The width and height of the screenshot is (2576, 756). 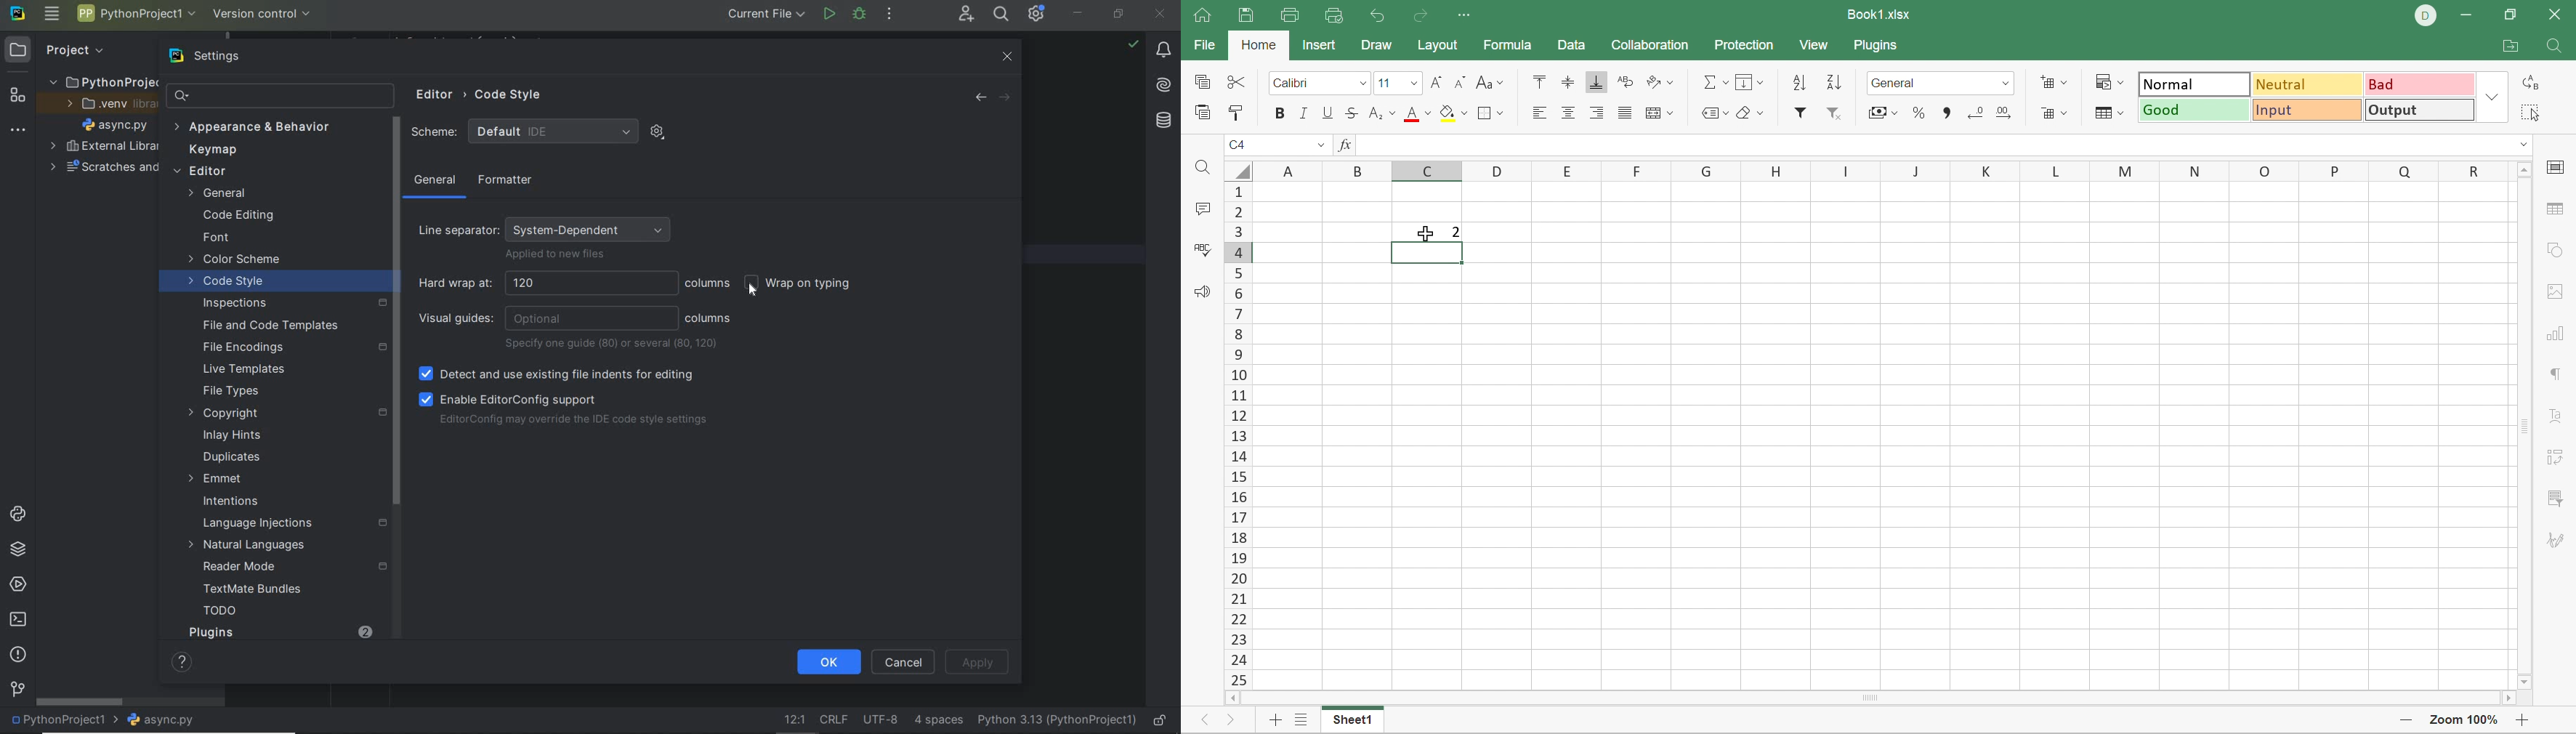 What do you see at coordinates (614, 344) in the screenshot?
I see `specify one guide or several` at bounding box center [614, 344].